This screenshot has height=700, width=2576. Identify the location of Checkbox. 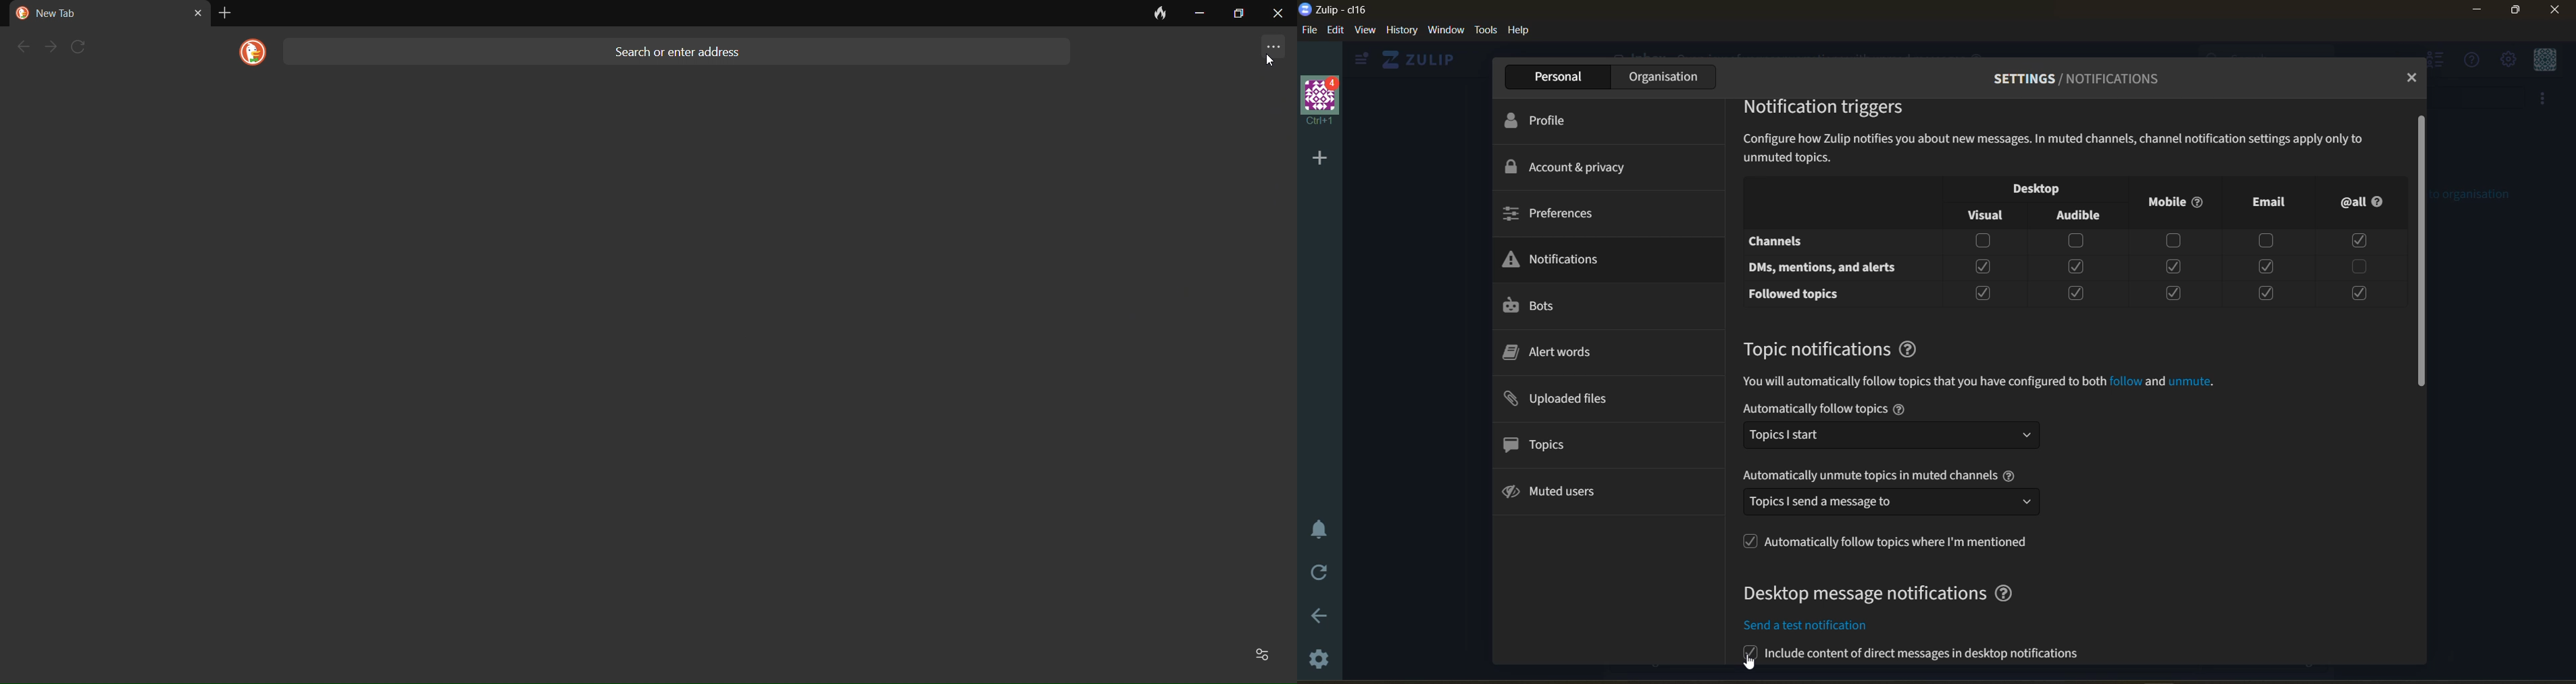
(2268, 292).